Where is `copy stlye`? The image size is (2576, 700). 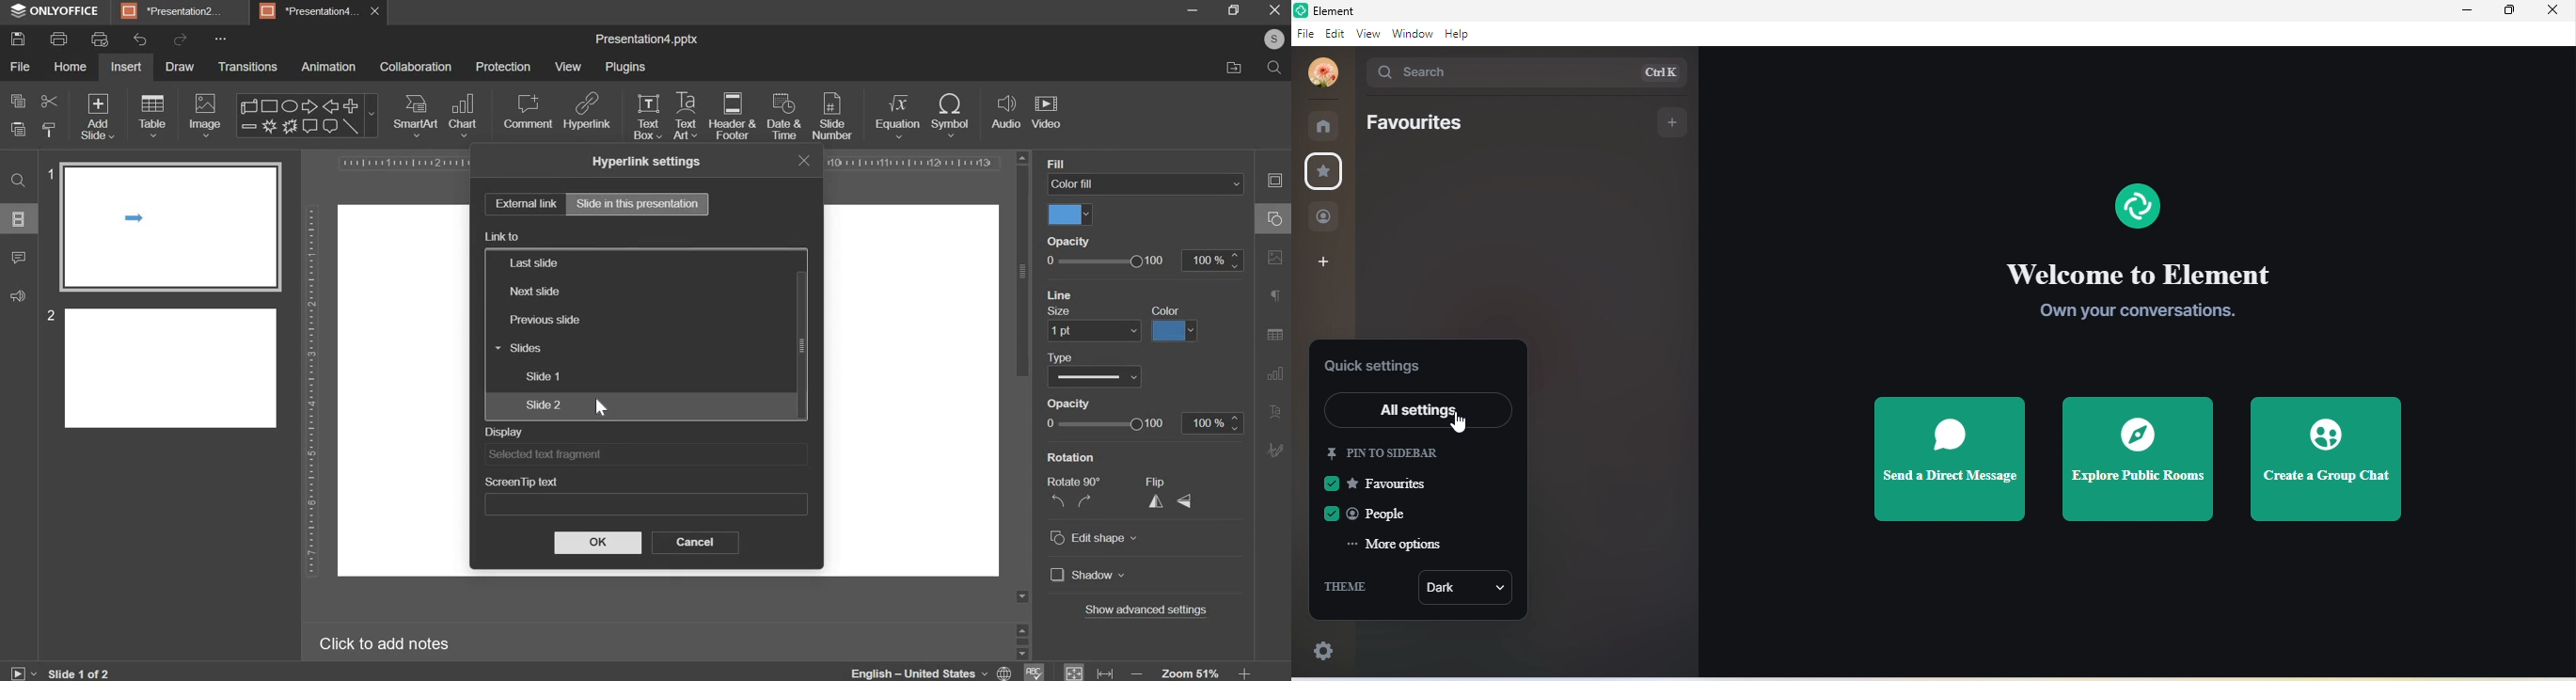
copy stlye is located at coordinates (48, 128).